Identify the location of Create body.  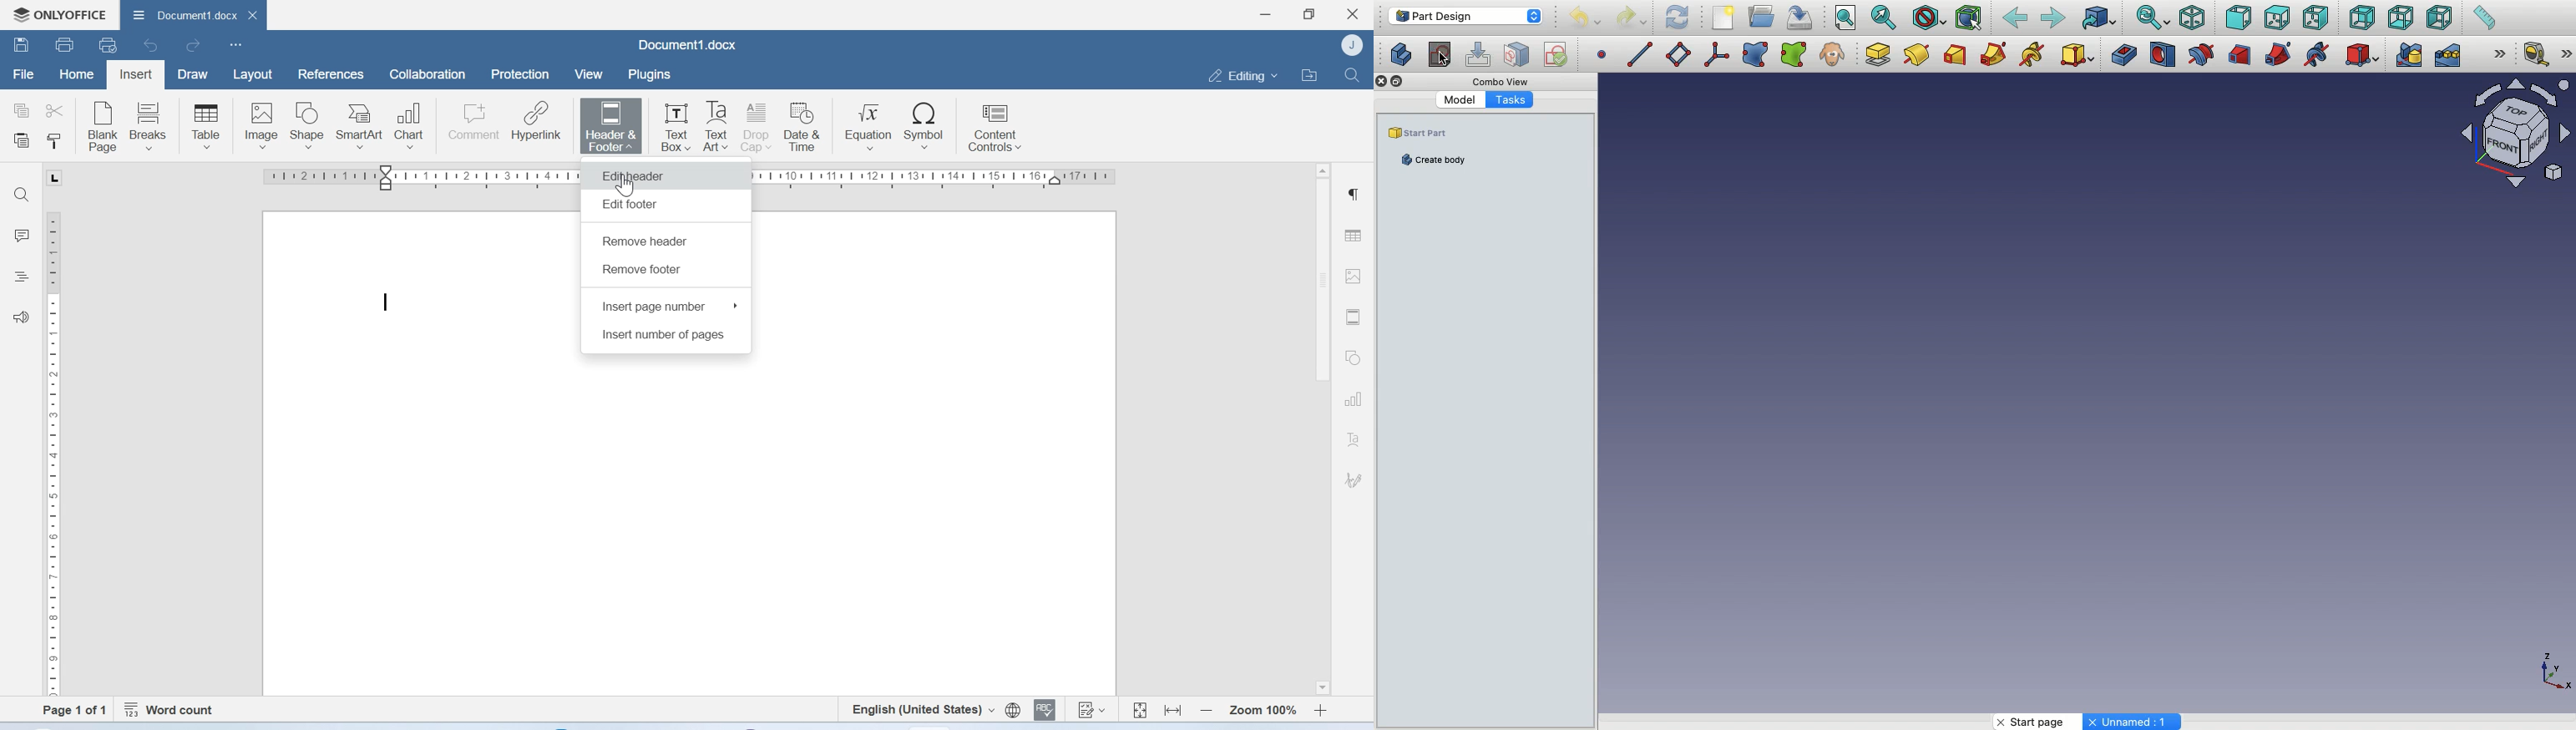
(1444, 160).